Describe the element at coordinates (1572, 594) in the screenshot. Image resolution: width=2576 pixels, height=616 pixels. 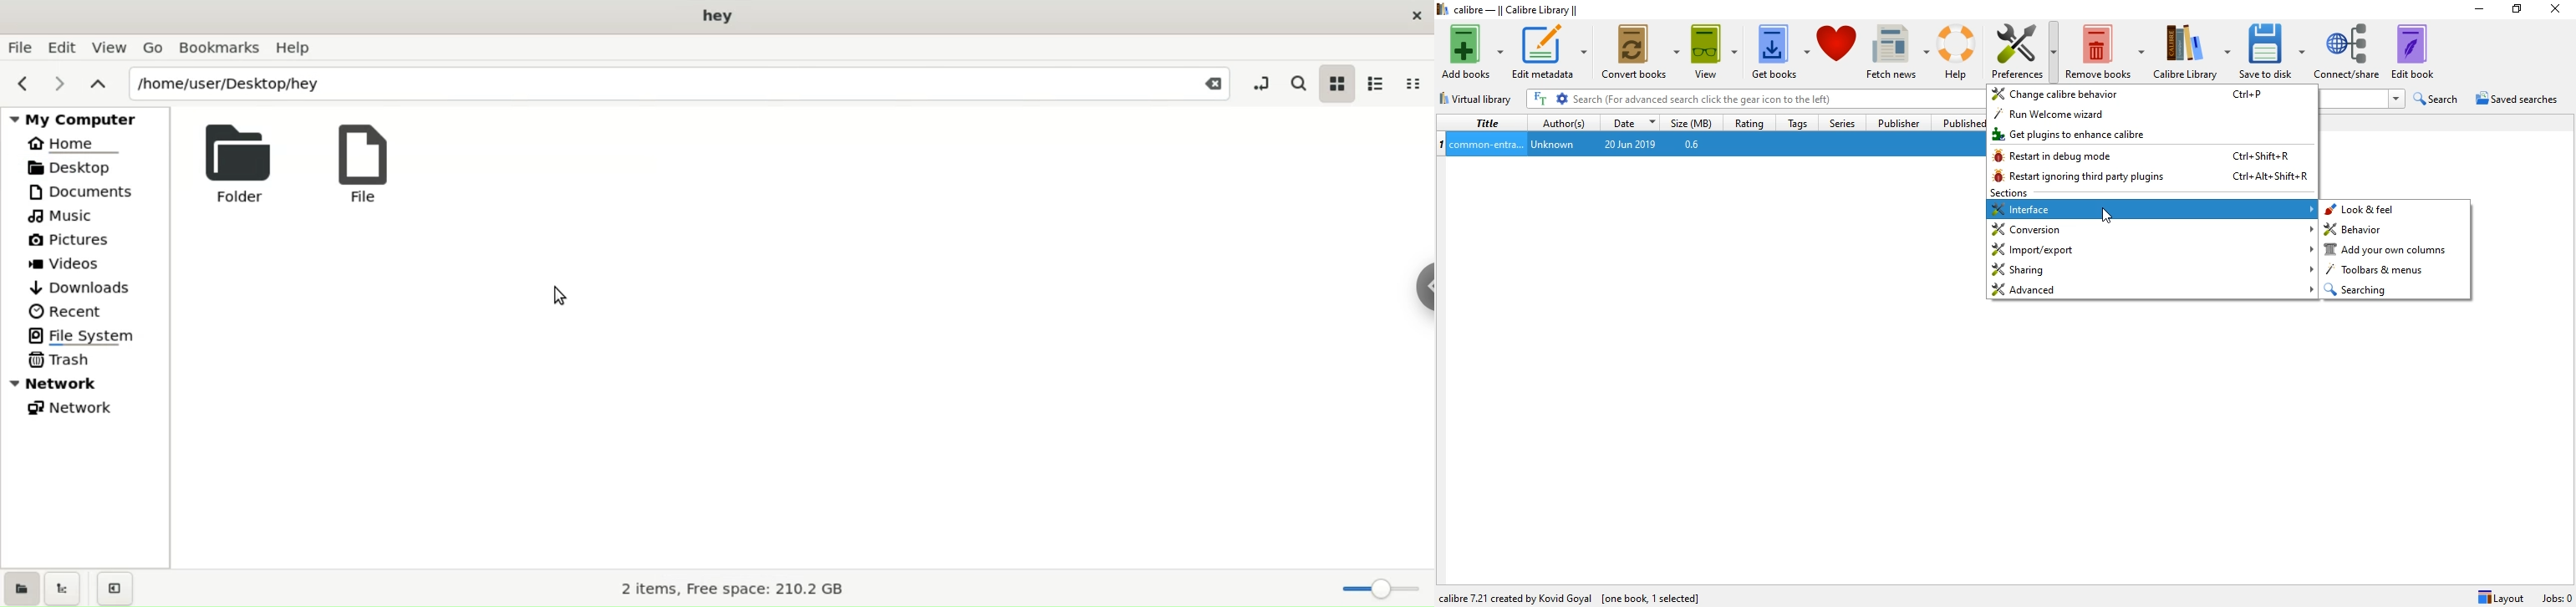
I see `Configure calibre` at that location.